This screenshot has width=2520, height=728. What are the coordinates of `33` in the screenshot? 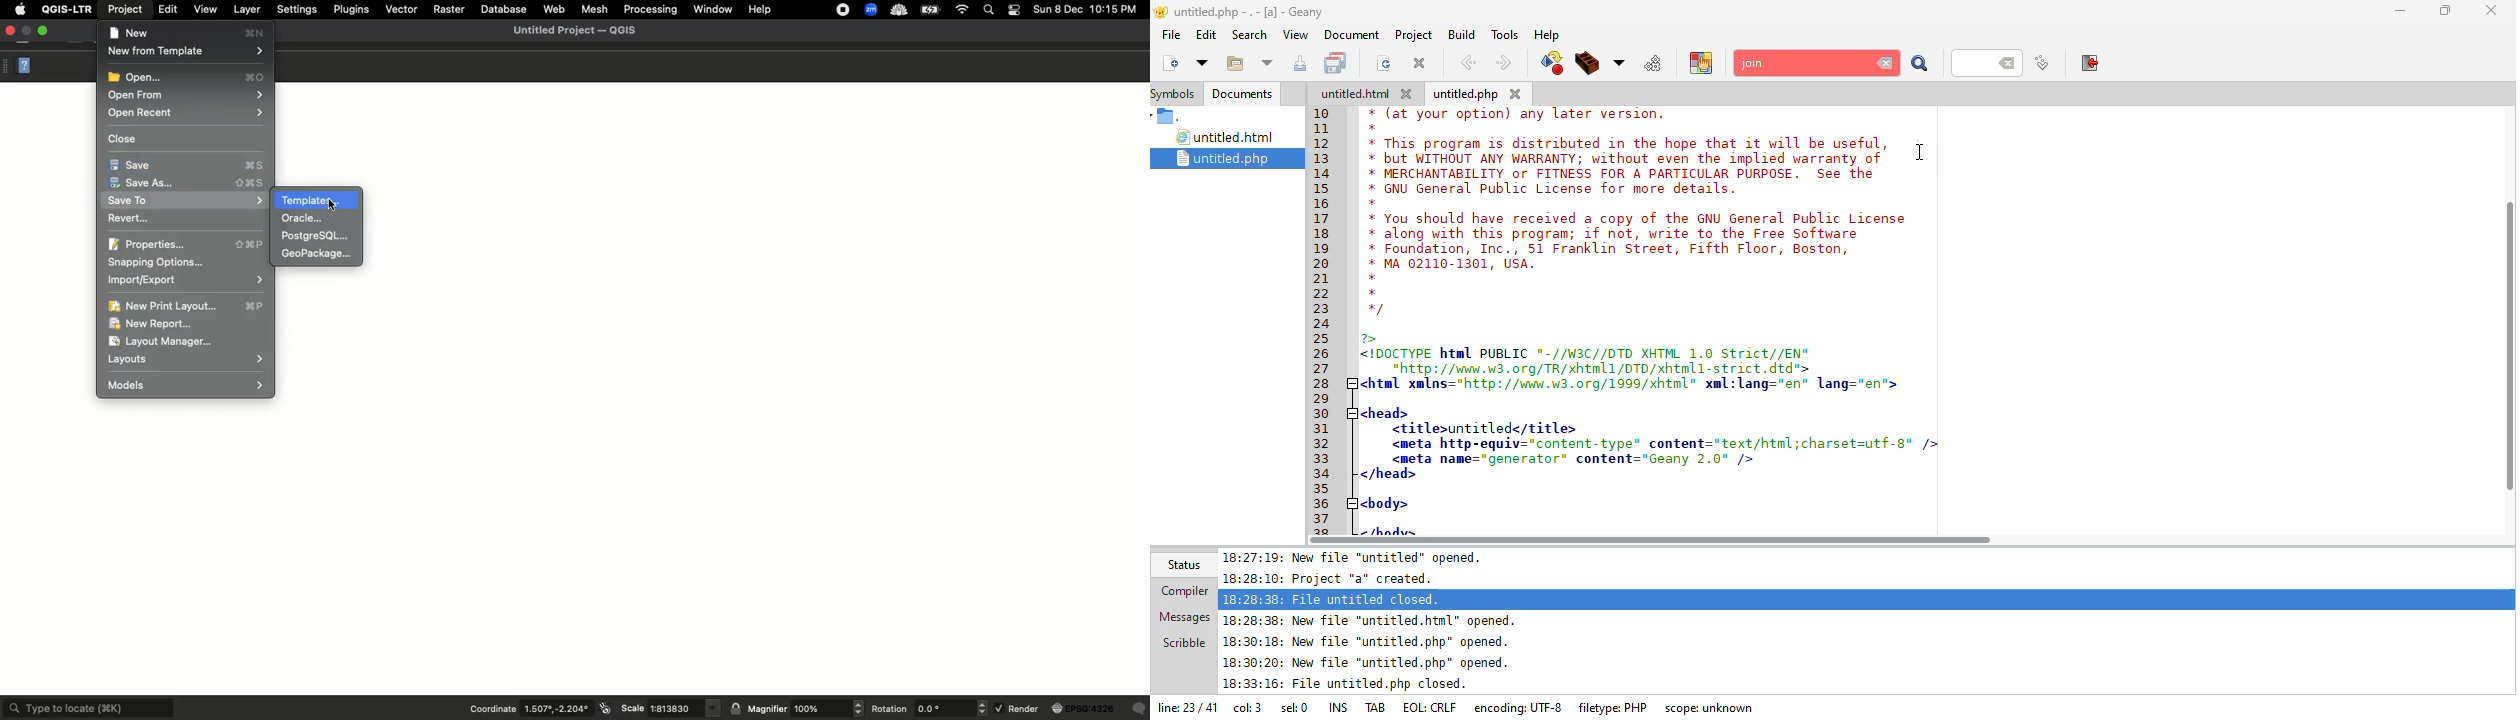 It's located at (1322, 459).